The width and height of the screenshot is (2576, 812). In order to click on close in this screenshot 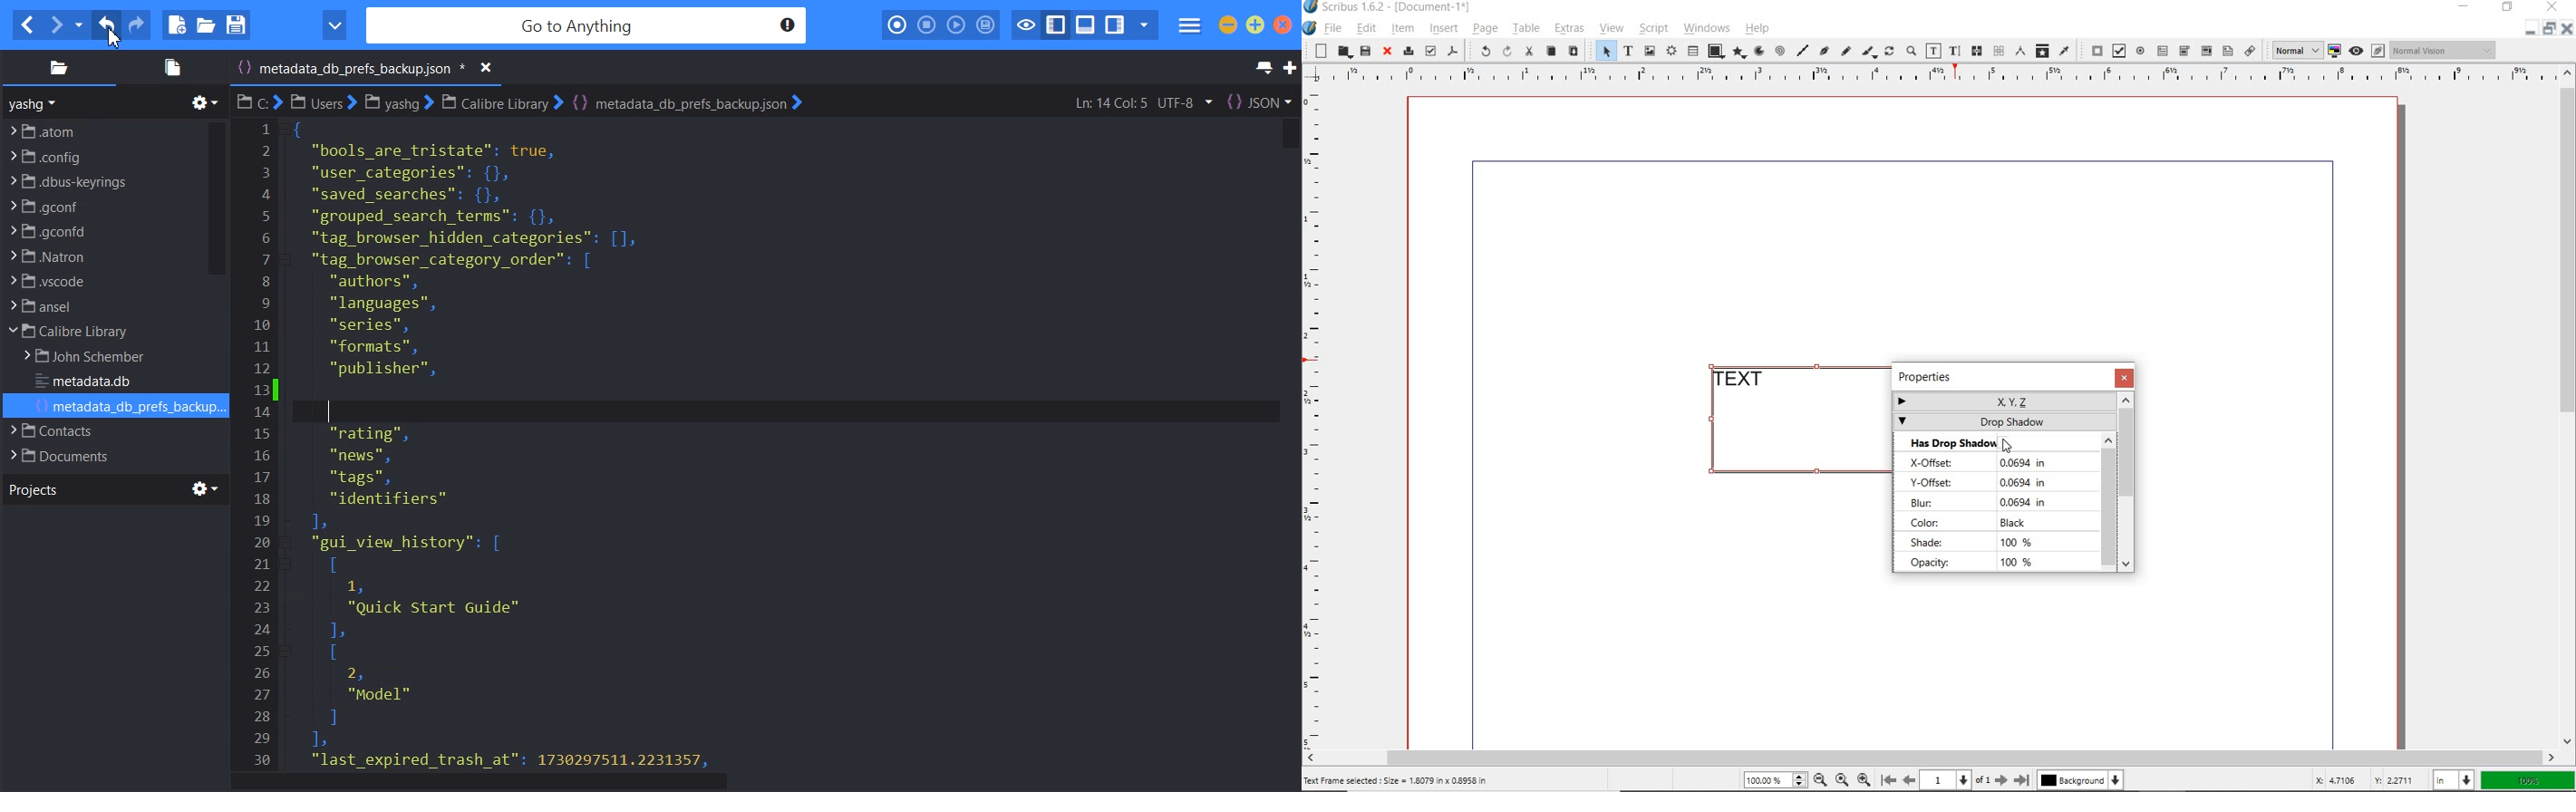, I will do `click(1387, 52)`.